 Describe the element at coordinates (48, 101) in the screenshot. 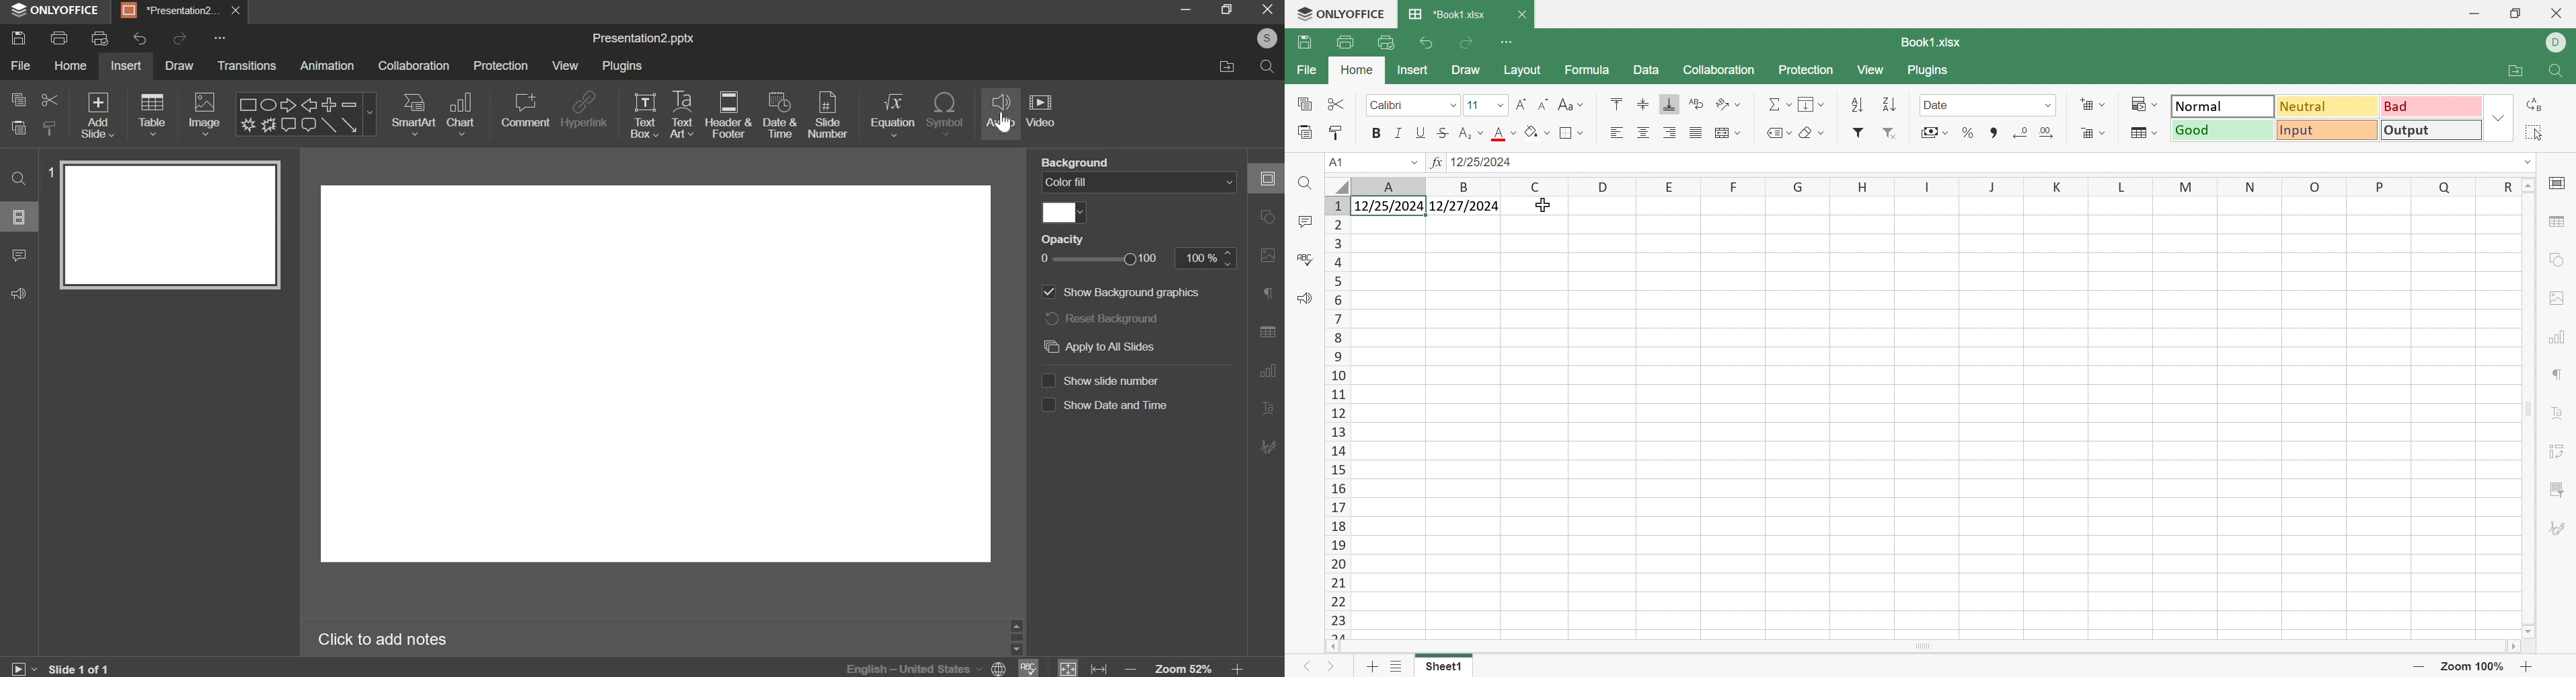

I see `cut` at that location.